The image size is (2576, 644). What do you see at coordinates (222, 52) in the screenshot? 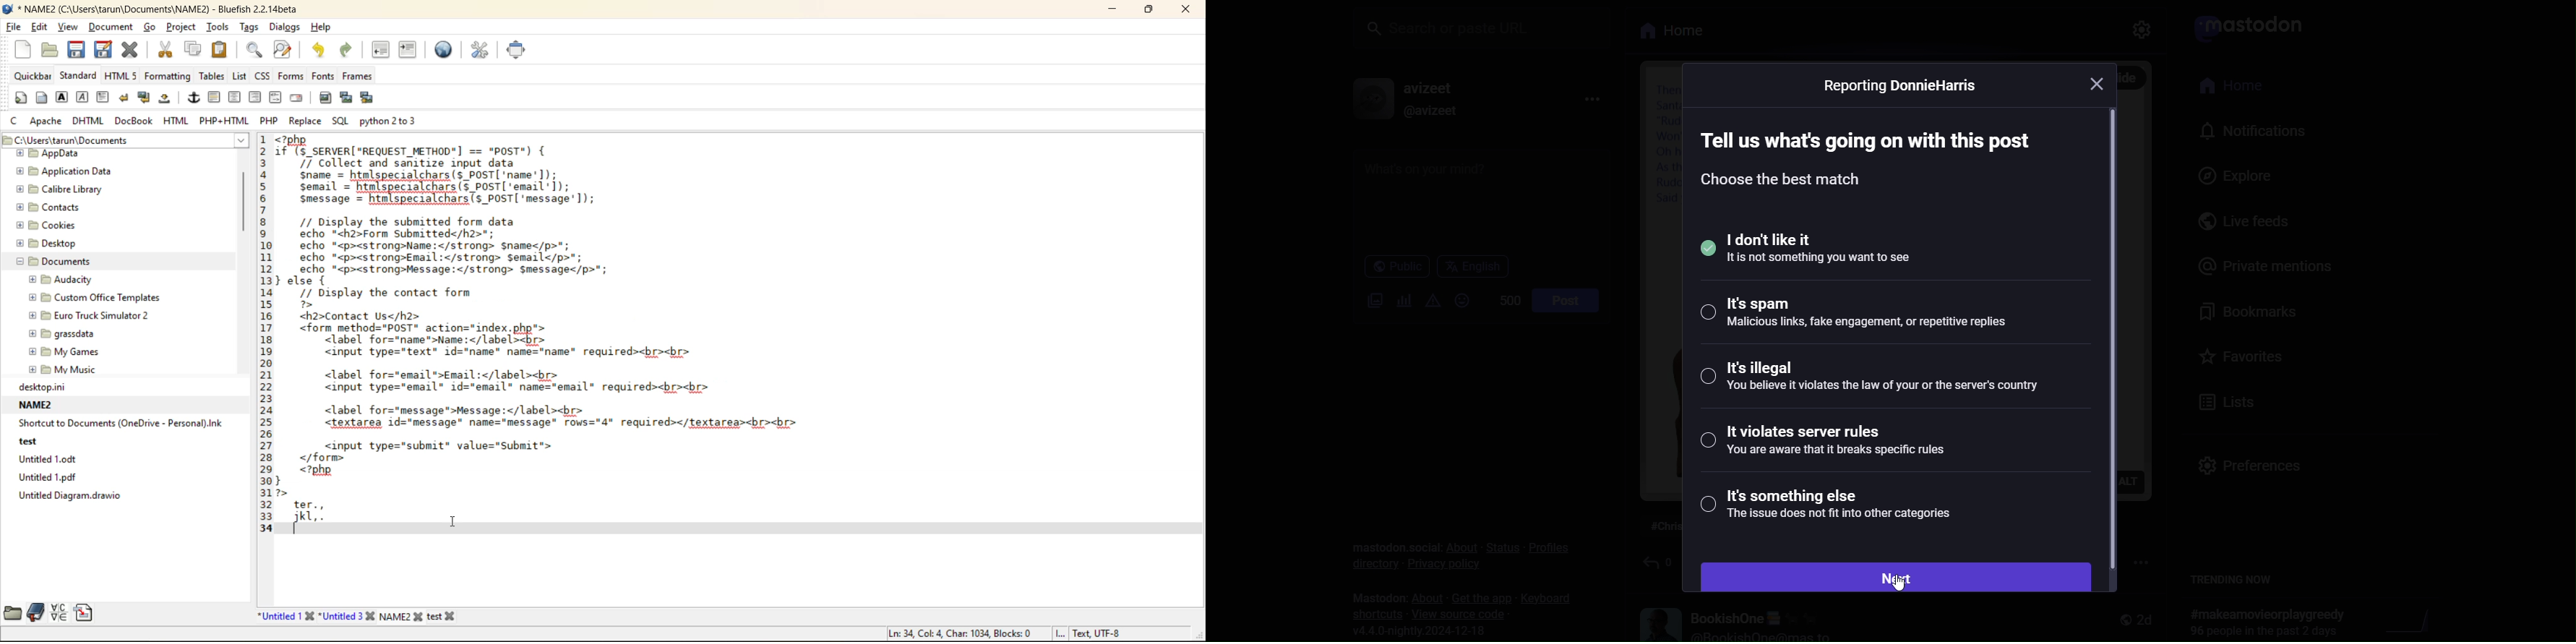
I see `paste` at bounding box center [222, 52].